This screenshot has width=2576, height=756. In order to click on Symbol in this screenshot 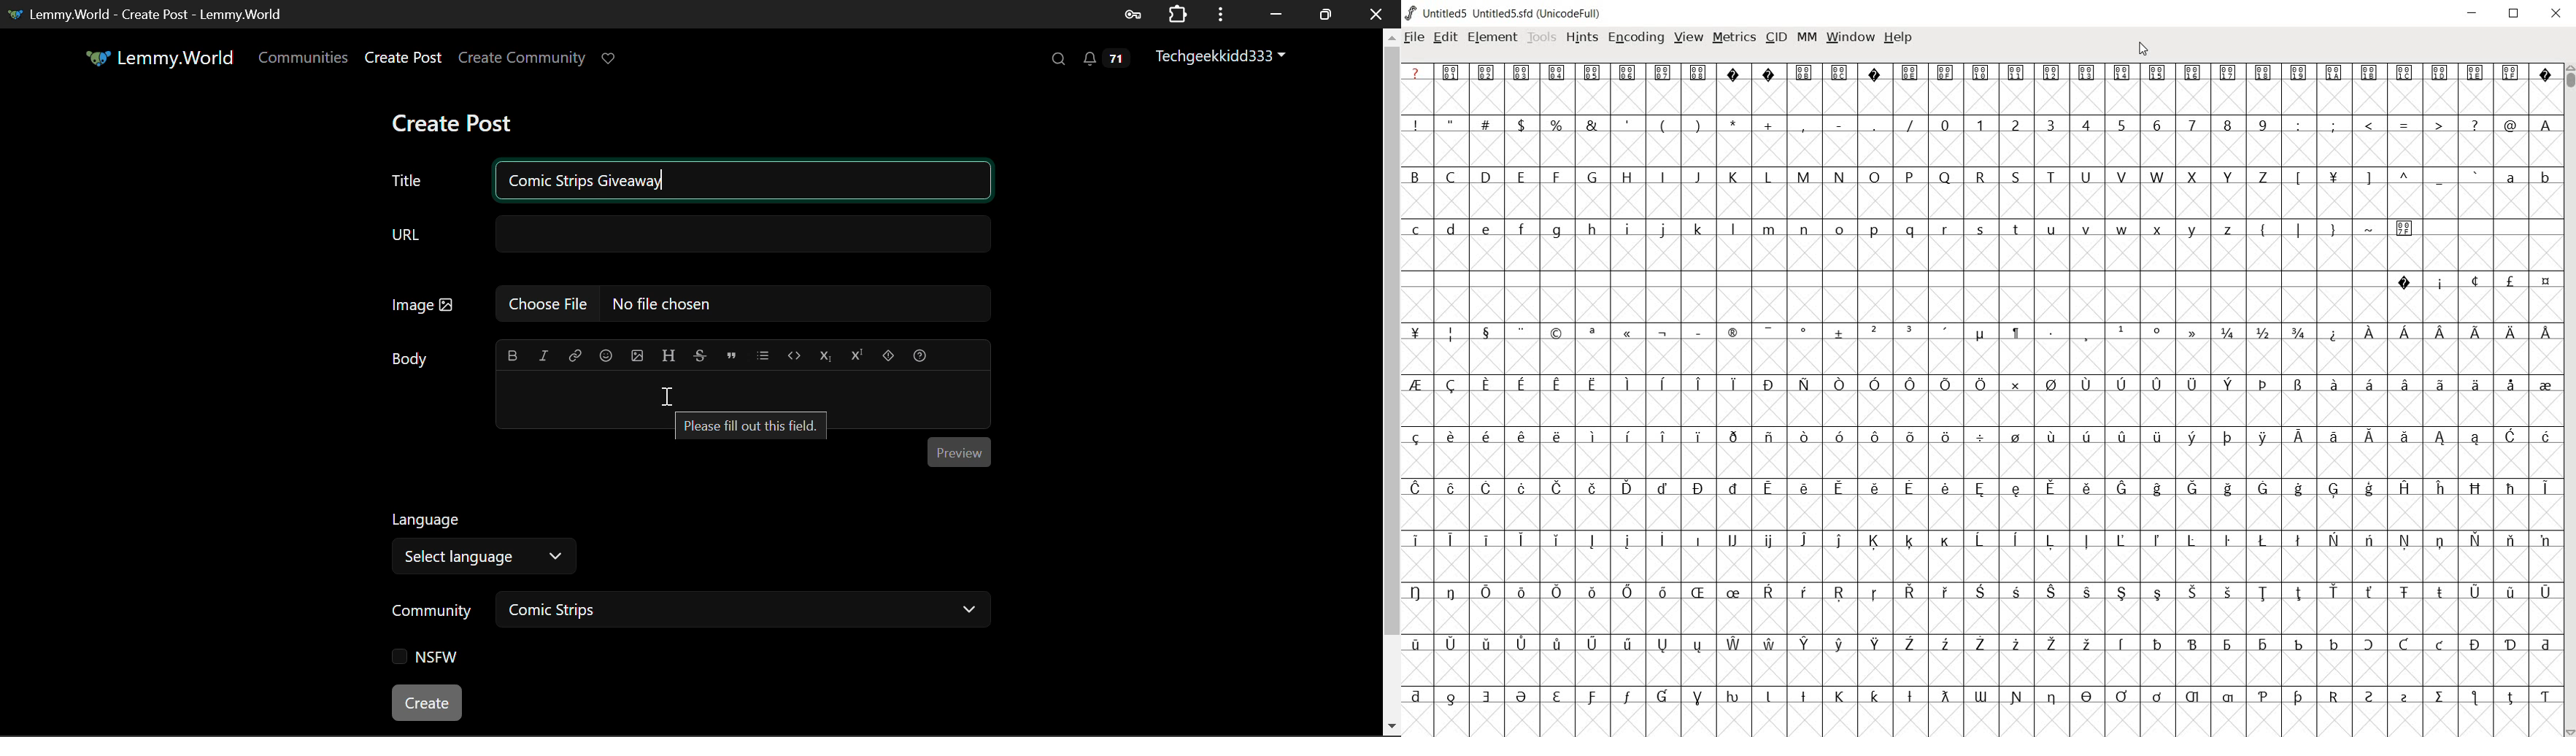, I will do `click(2406, 441)`.